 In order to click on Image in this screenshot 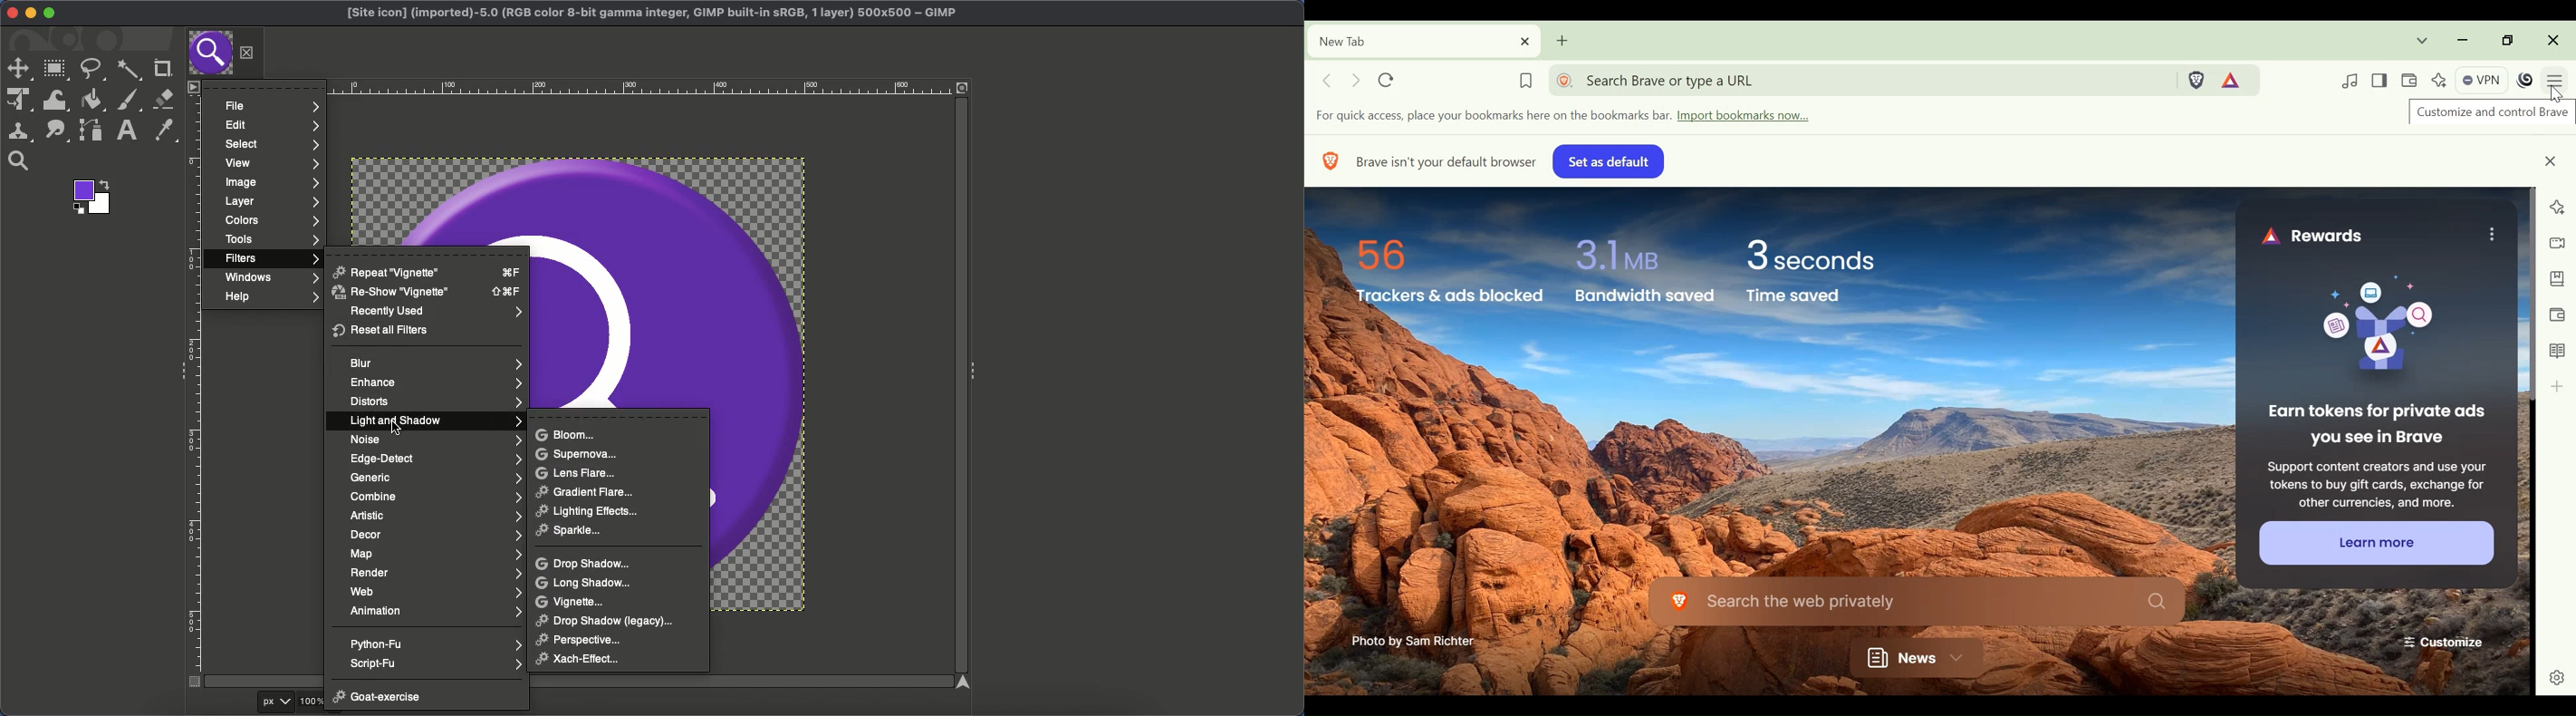, I will do `click(778, 382)`.